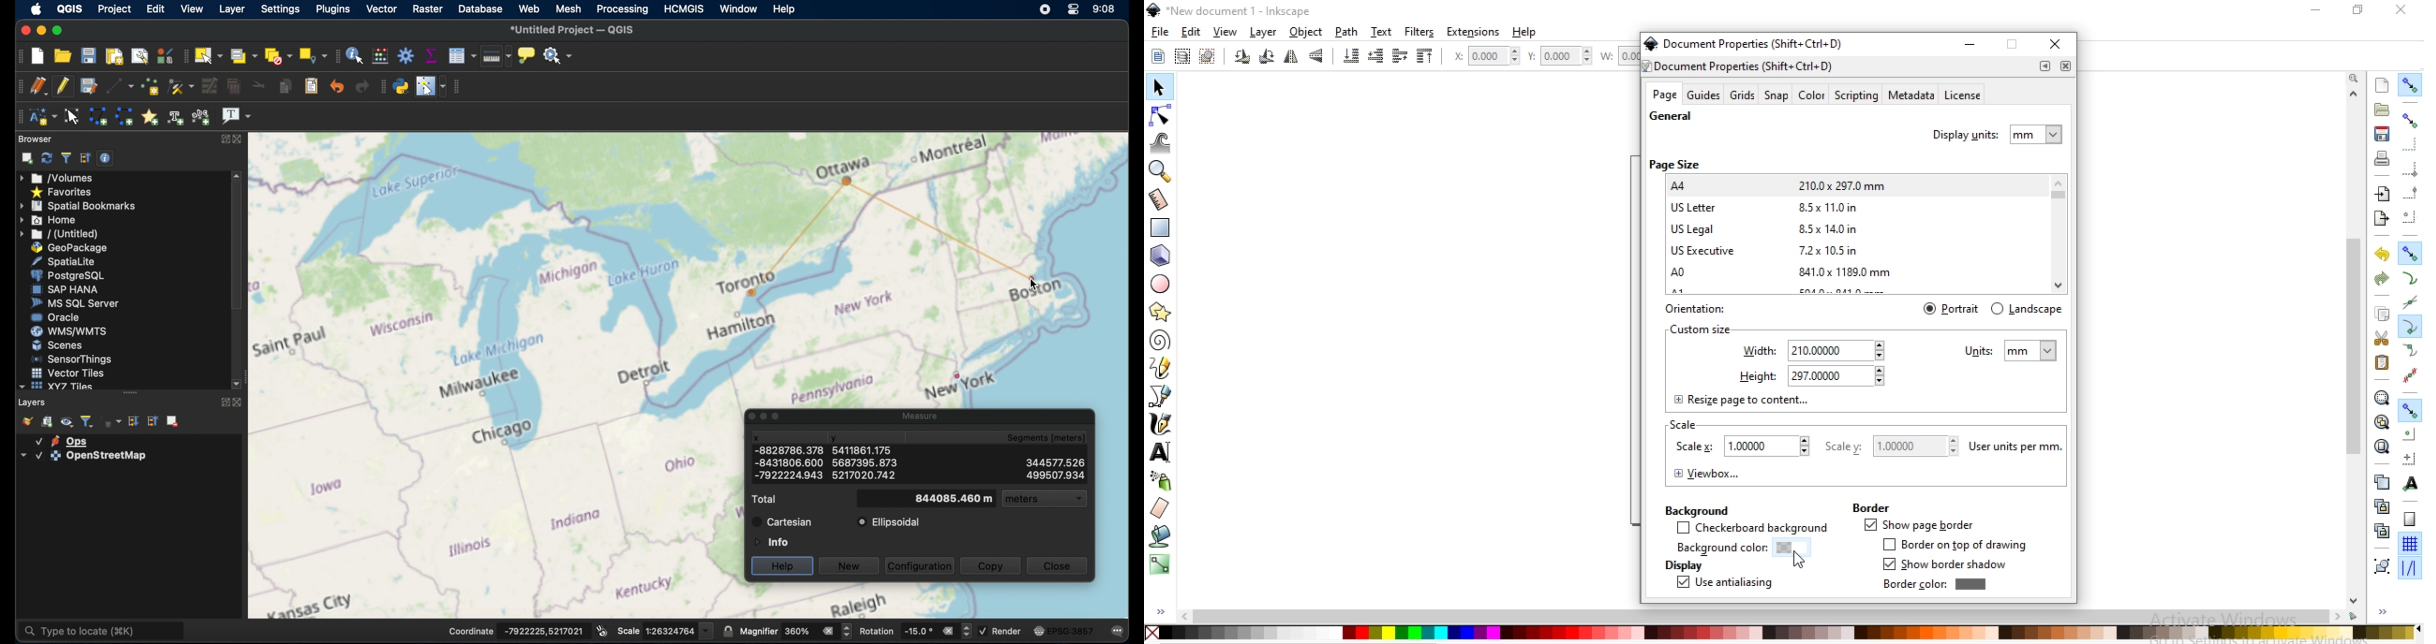  Describe the element at coordinates (210, 55) in the screenshot. I see `select features by area or single click` at that location.